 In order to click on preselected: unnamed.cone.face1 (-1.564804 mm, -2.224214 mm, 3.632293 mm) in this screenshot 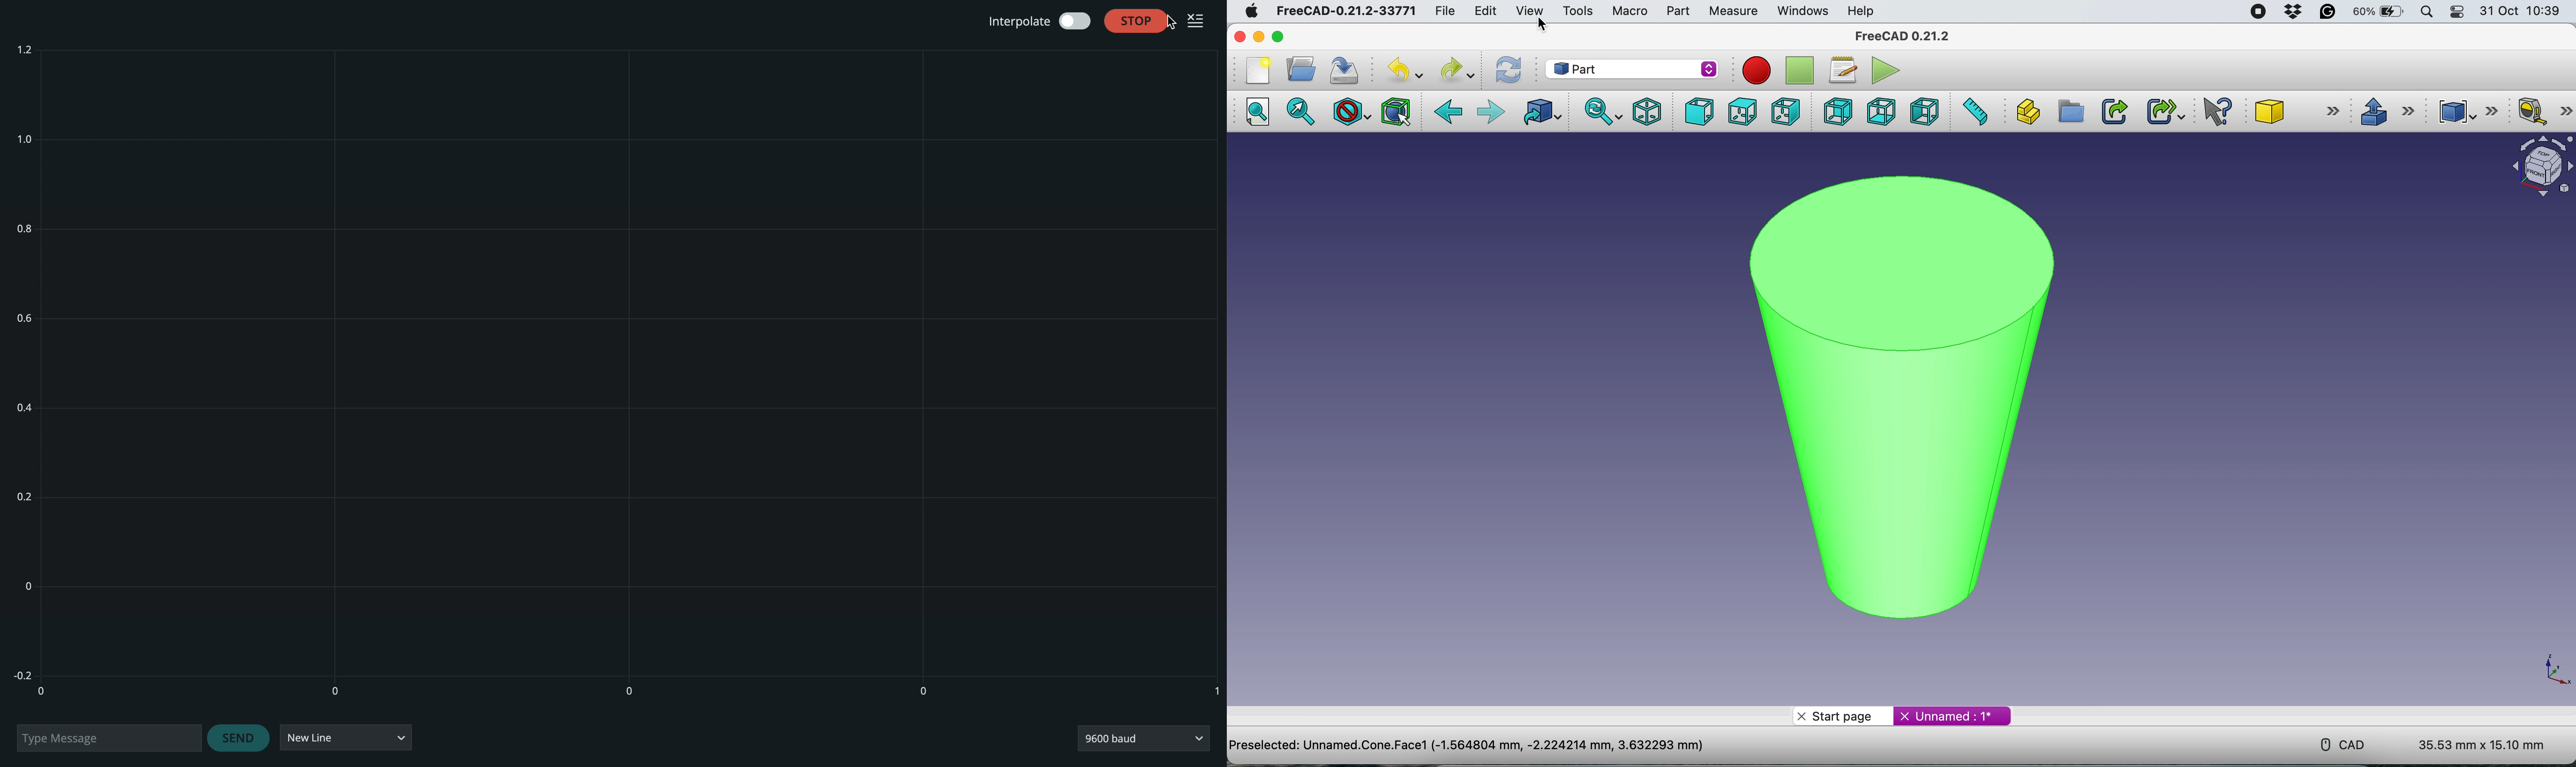, I will do `click(1470, 746)`.